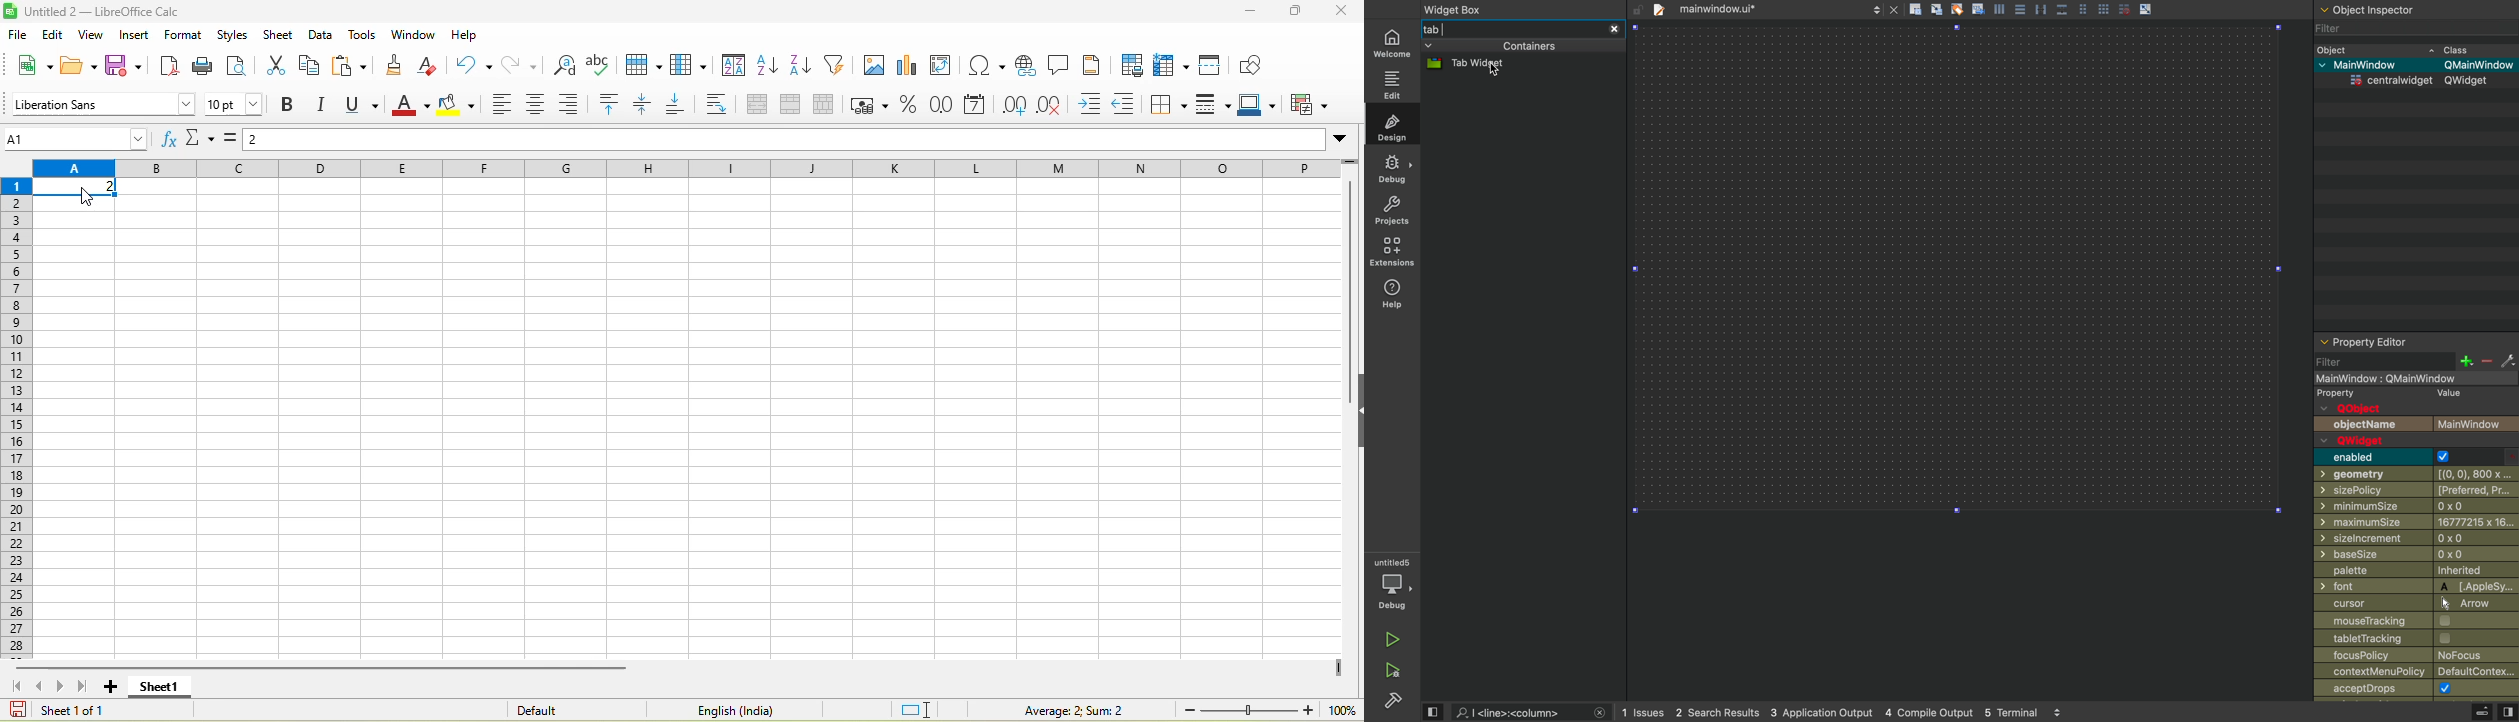 The image size is (2520, 728). I want to click on align right, so click(575, 104).